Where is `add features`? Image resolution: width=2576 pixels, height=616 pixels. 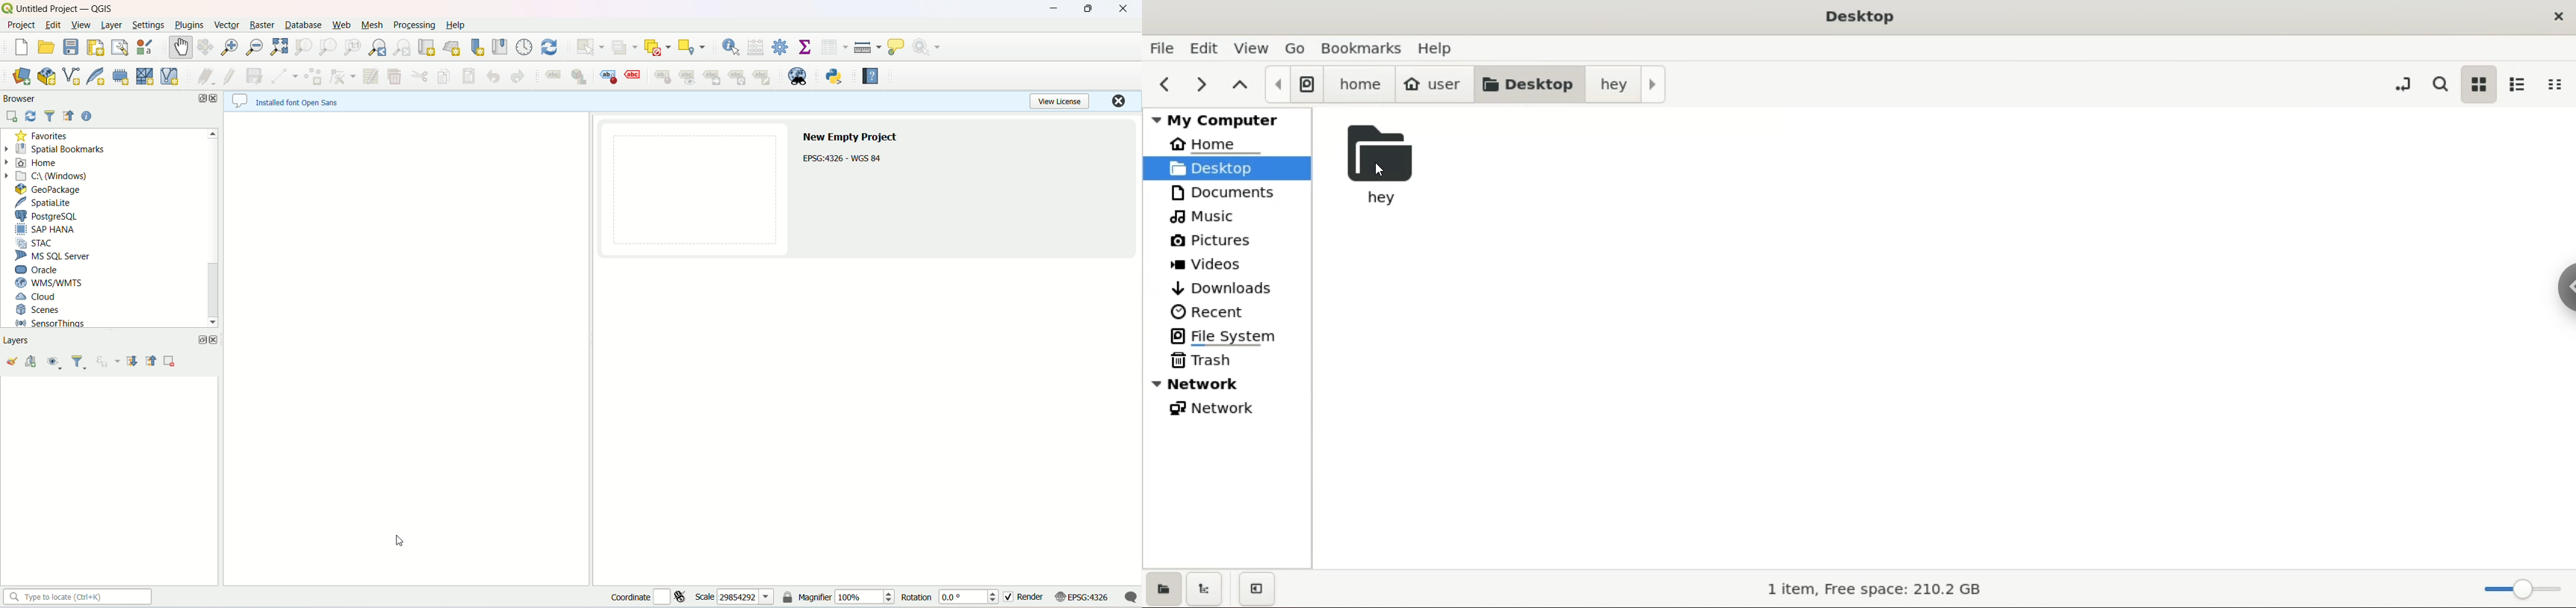
add features is located at coordinates (309, 78).